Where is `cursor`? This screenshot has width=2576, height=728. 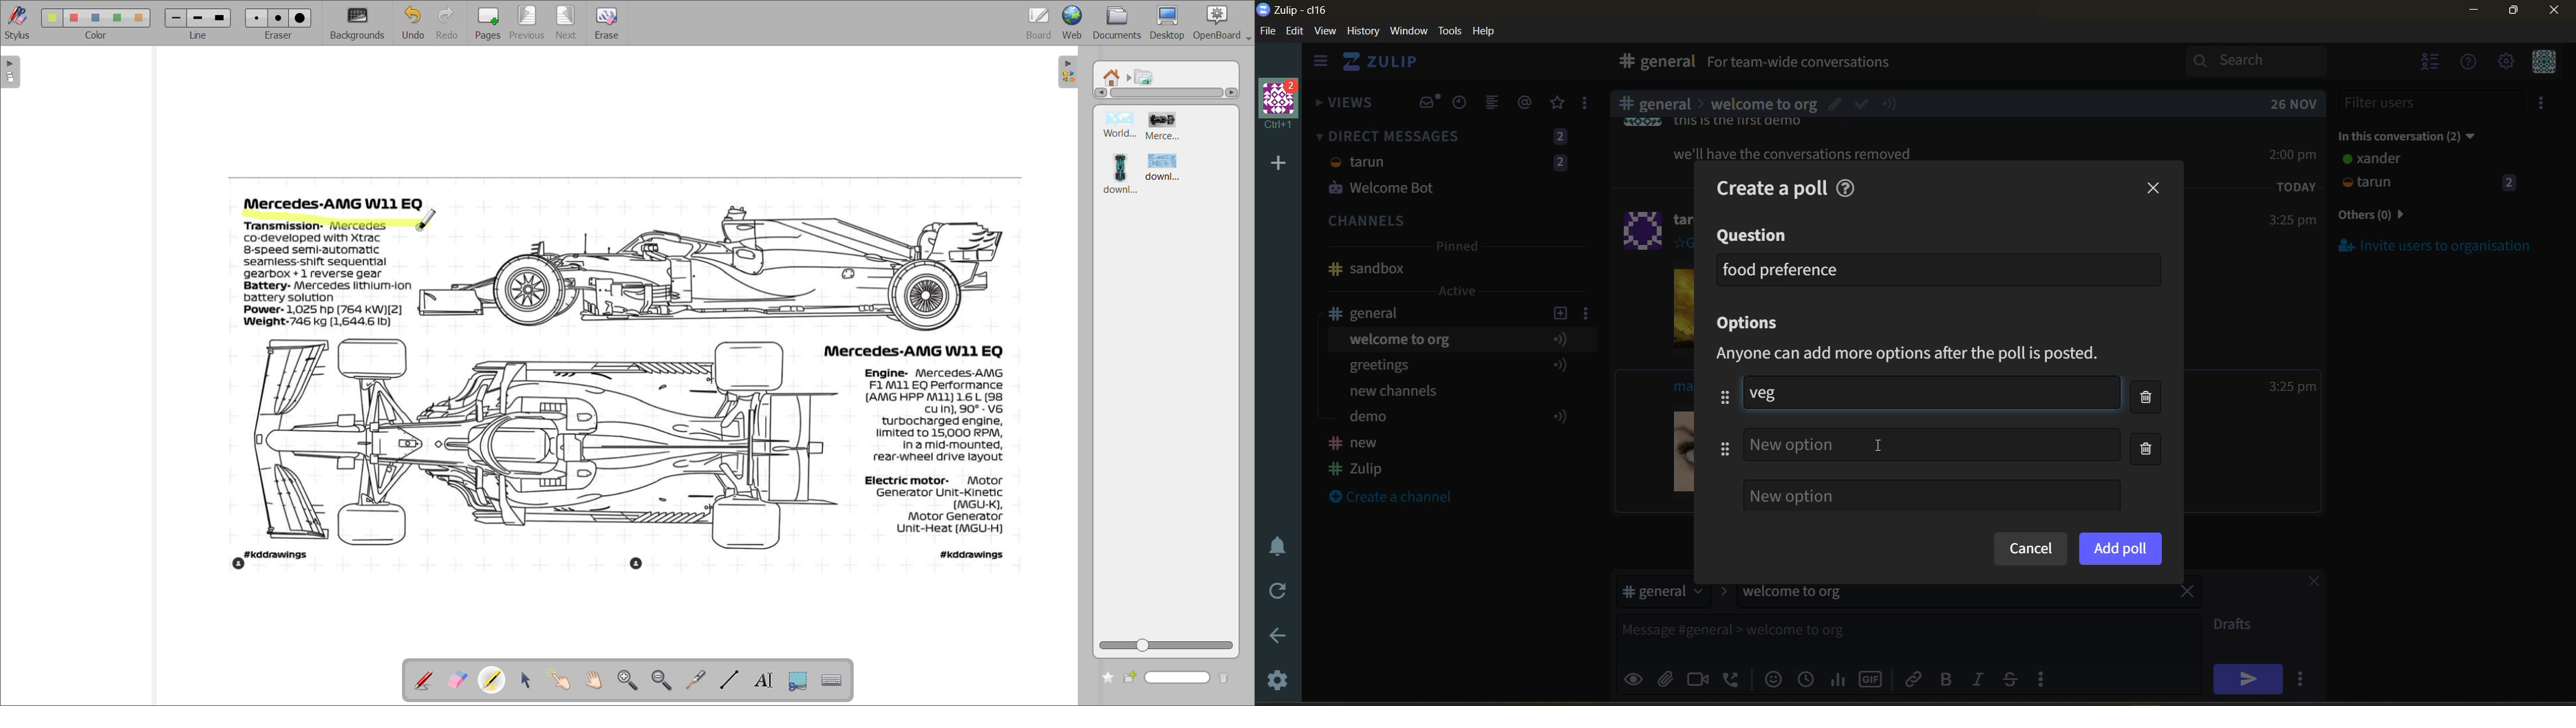 cursor is located at coordinates (1883, 444).